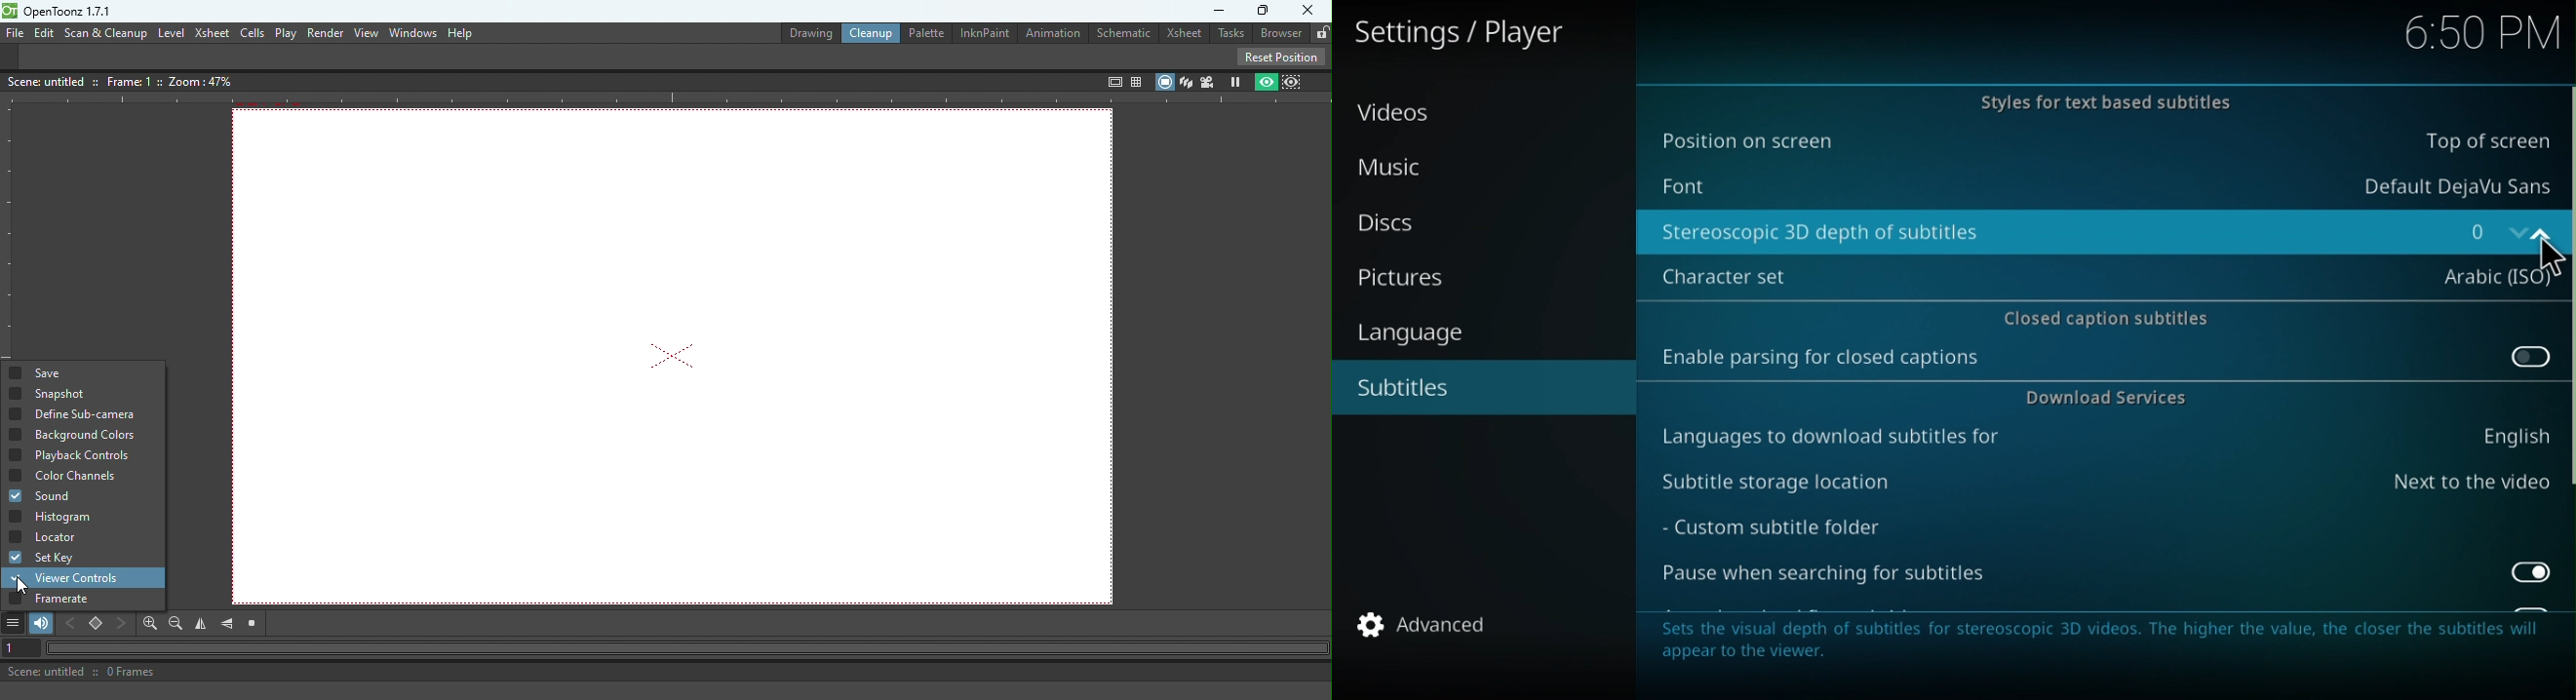  What do you see at coordinates (2099, 271) in the screenshot?
I see `Character set` at bounding box center [2099, 271].